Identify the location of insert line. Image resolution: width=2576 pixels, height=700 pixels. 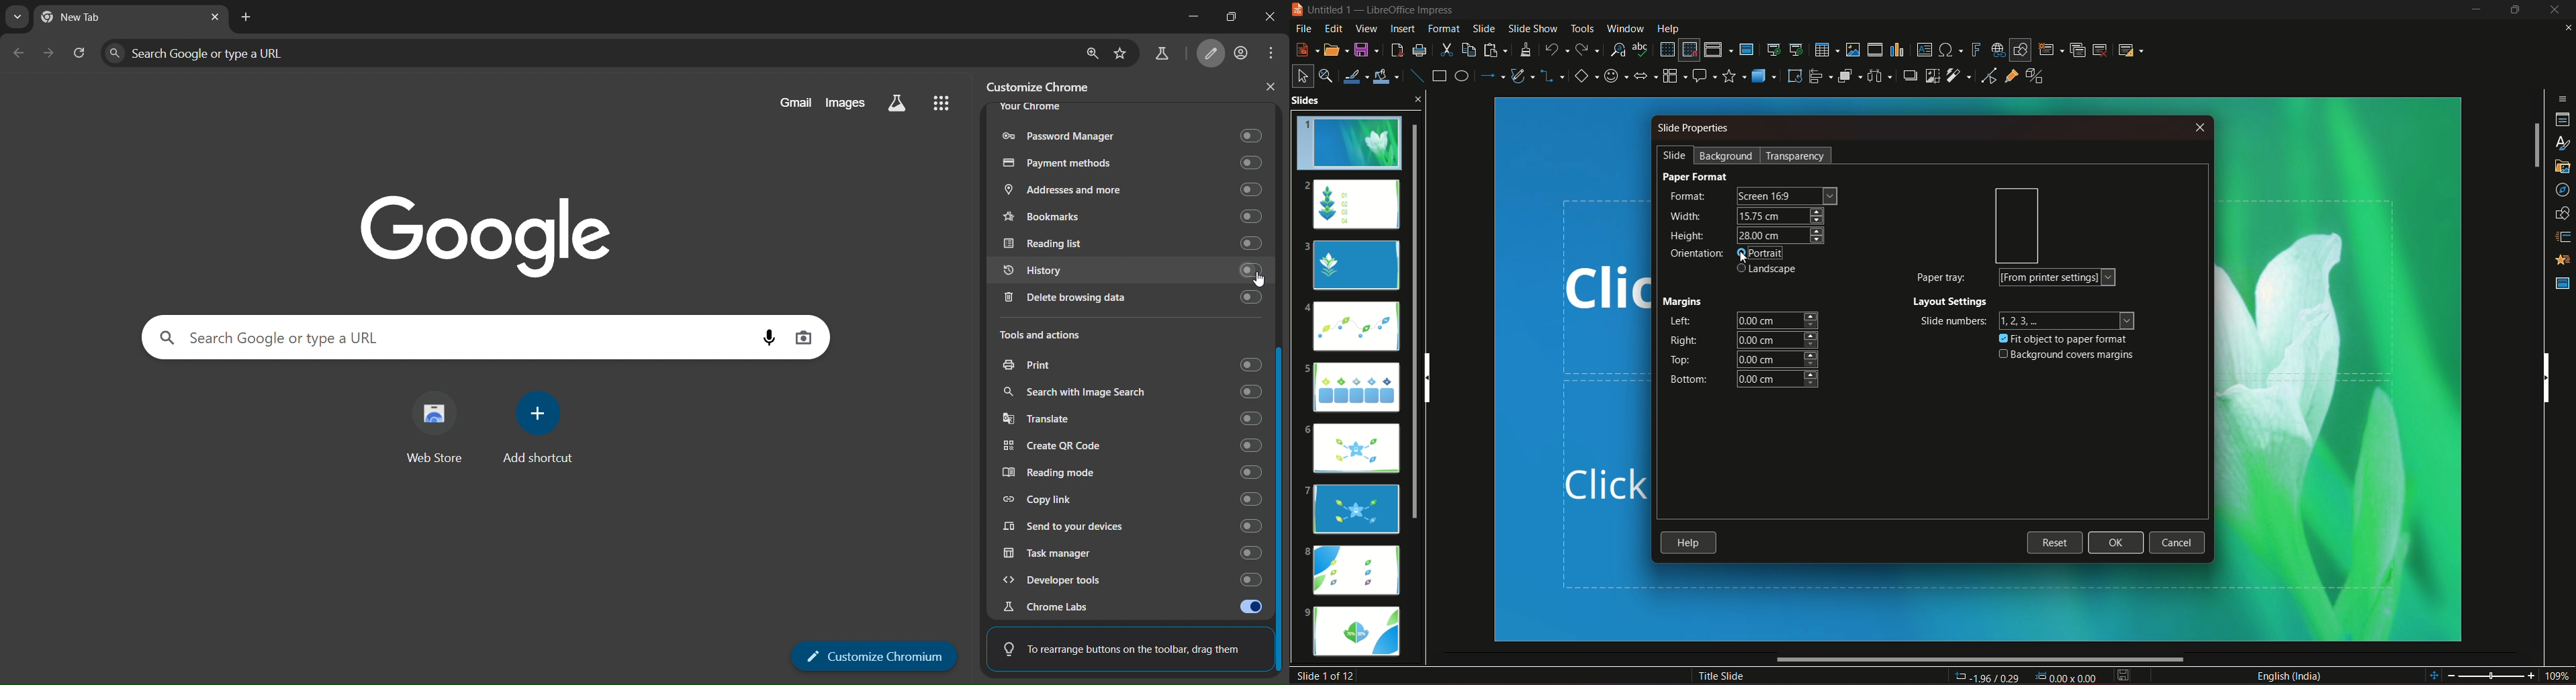
(1415, 73).